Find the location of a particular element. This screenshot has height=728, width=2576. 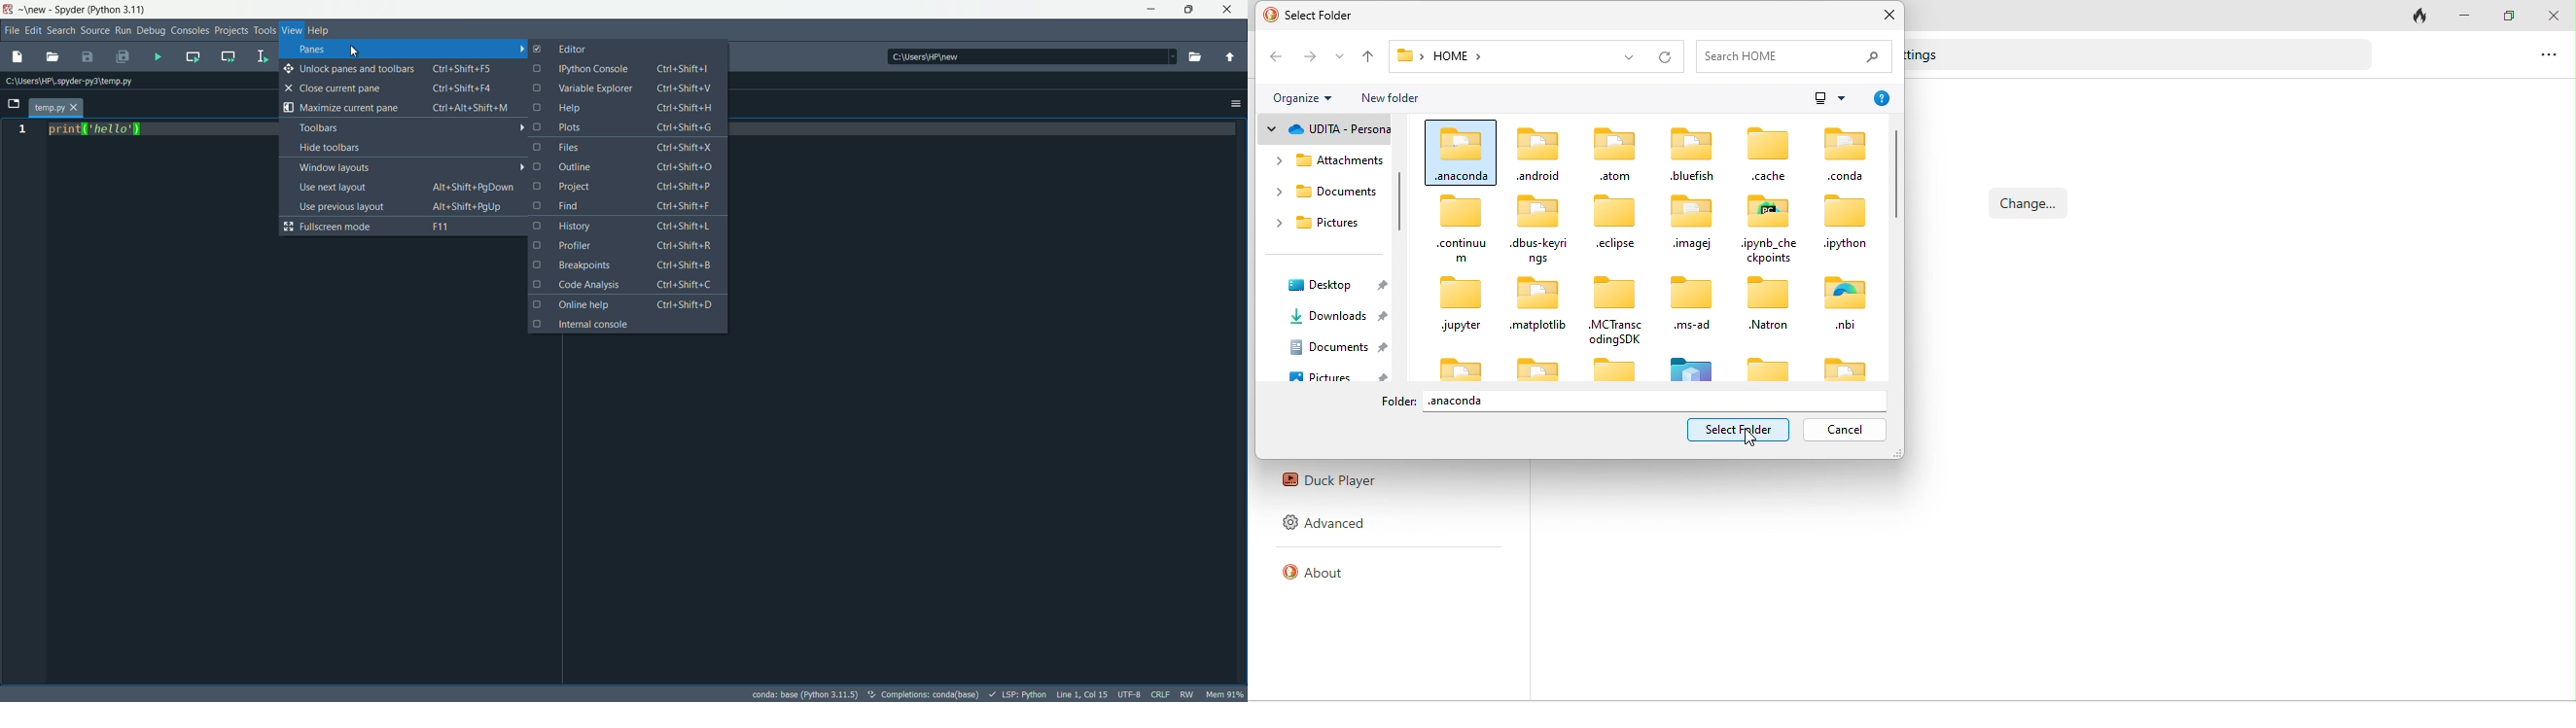

panes is located at coordinates (405, 49).